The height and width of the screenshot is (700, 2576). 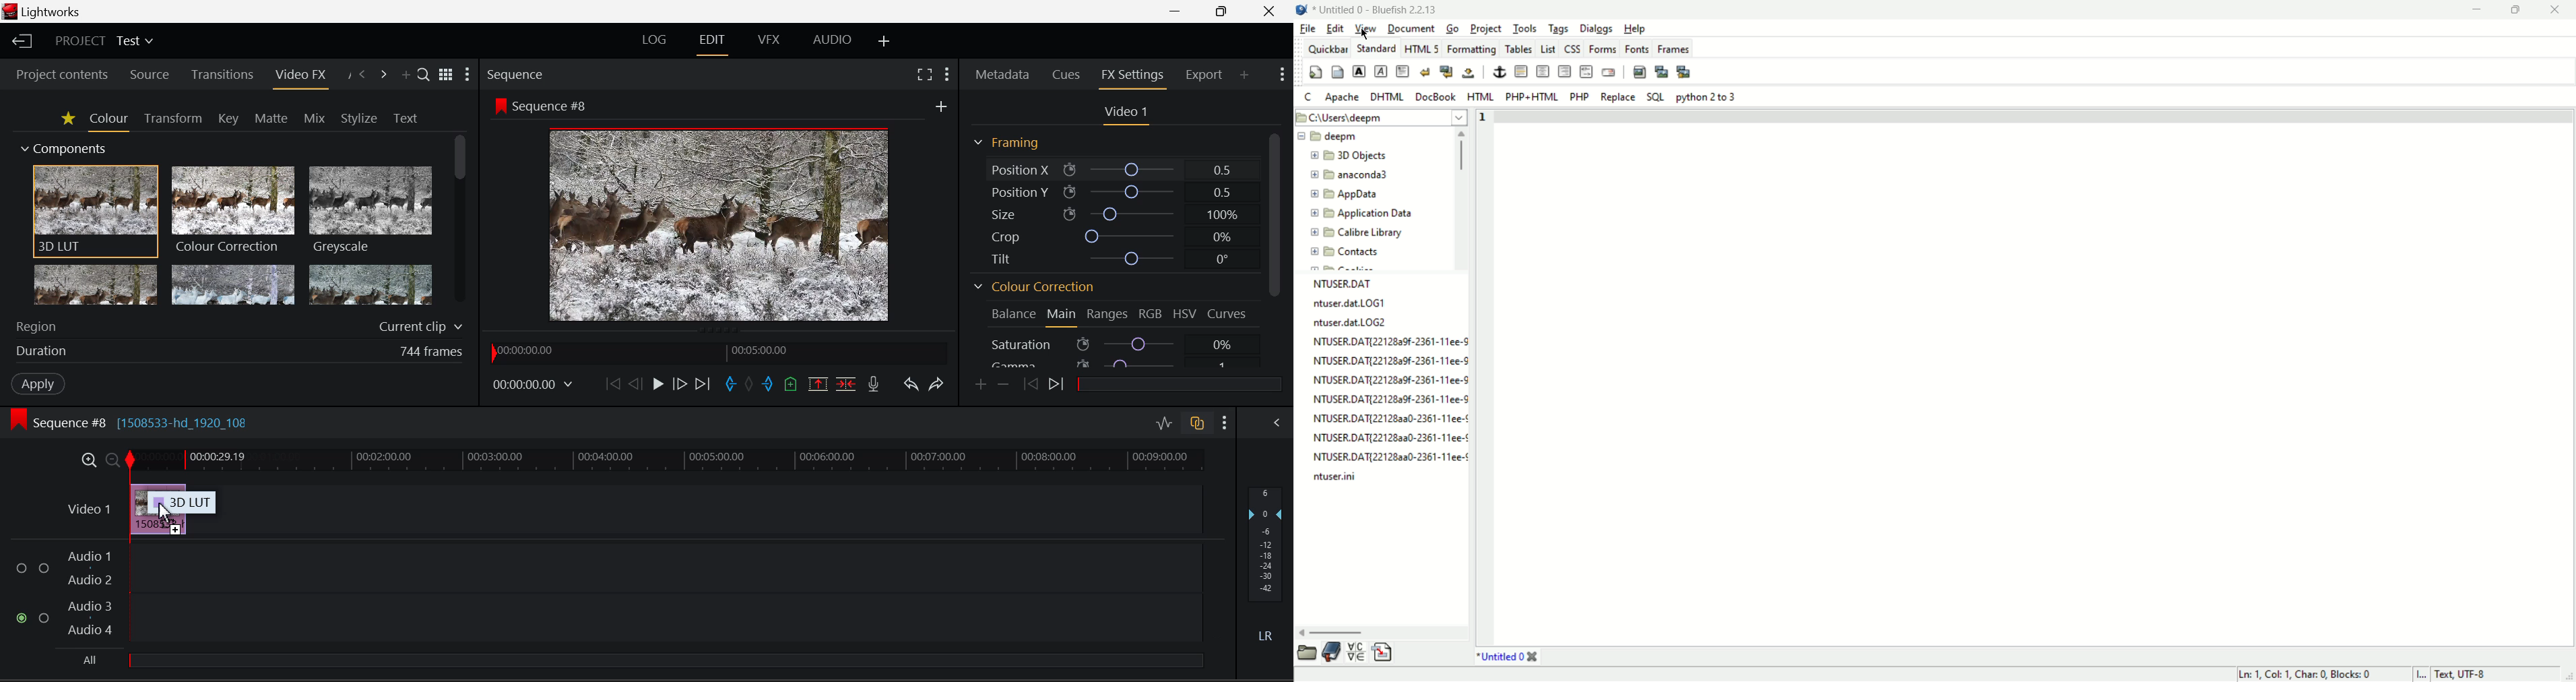 What do you see at coordinates (88, 509) in the screenshot?
I see `Video Layer` at bounding box center [88, 509].